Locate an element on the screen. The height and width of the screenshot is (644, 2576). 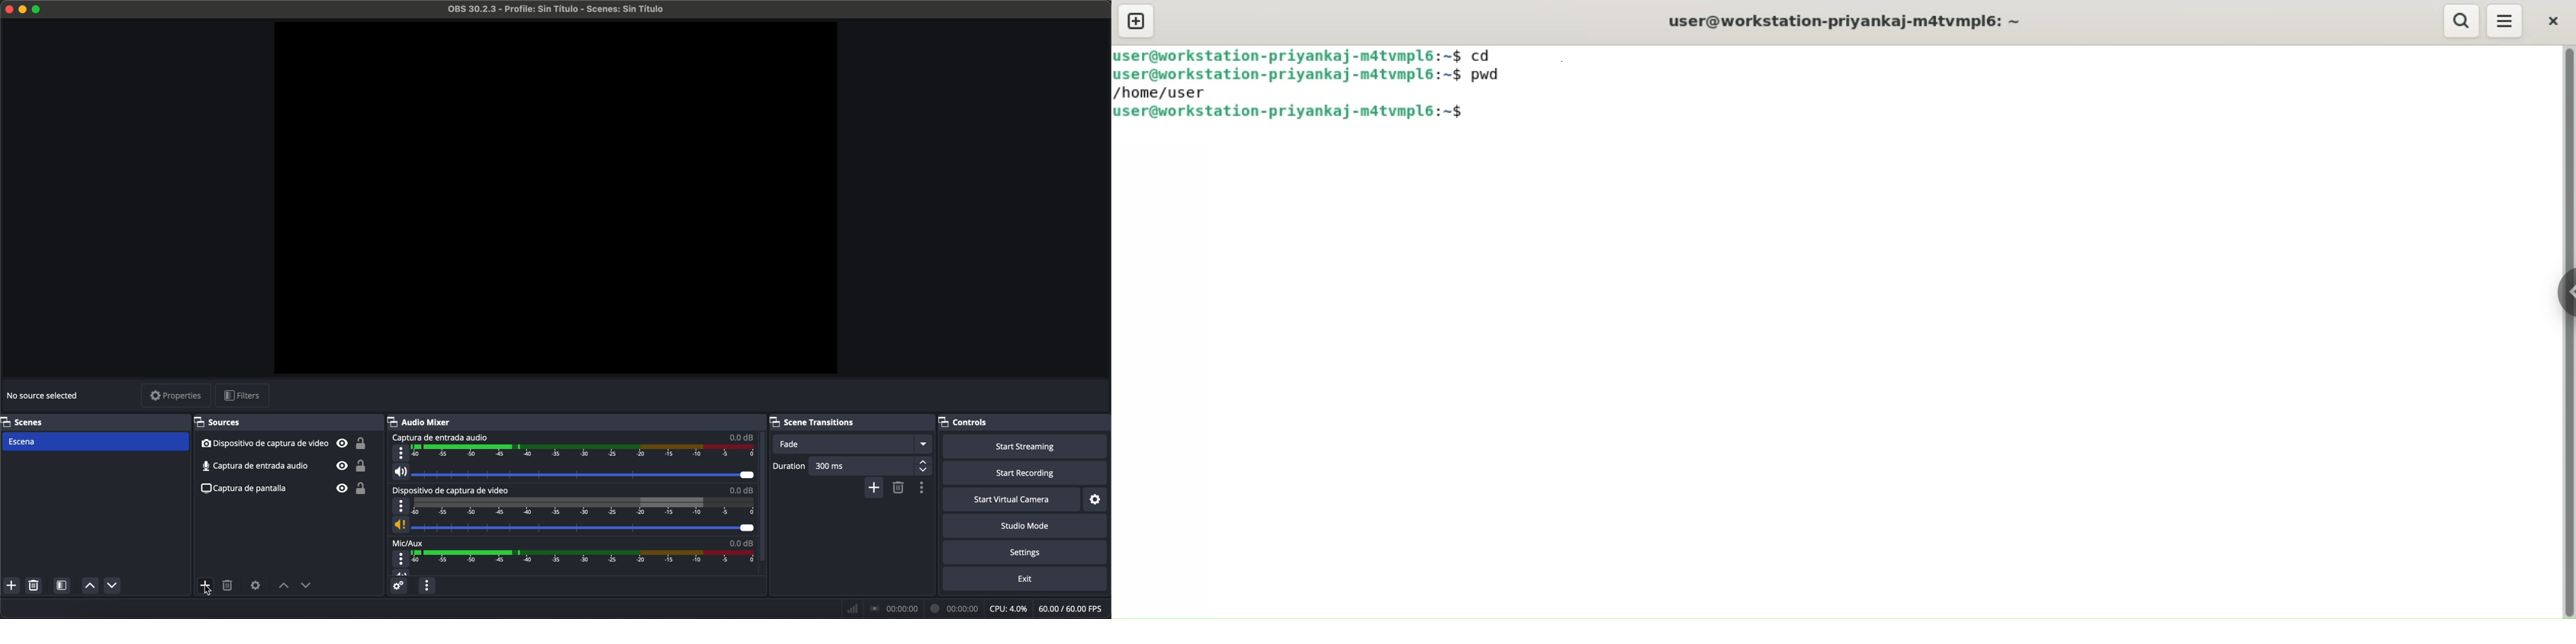
video capture device is located at coordinates (454, 490).